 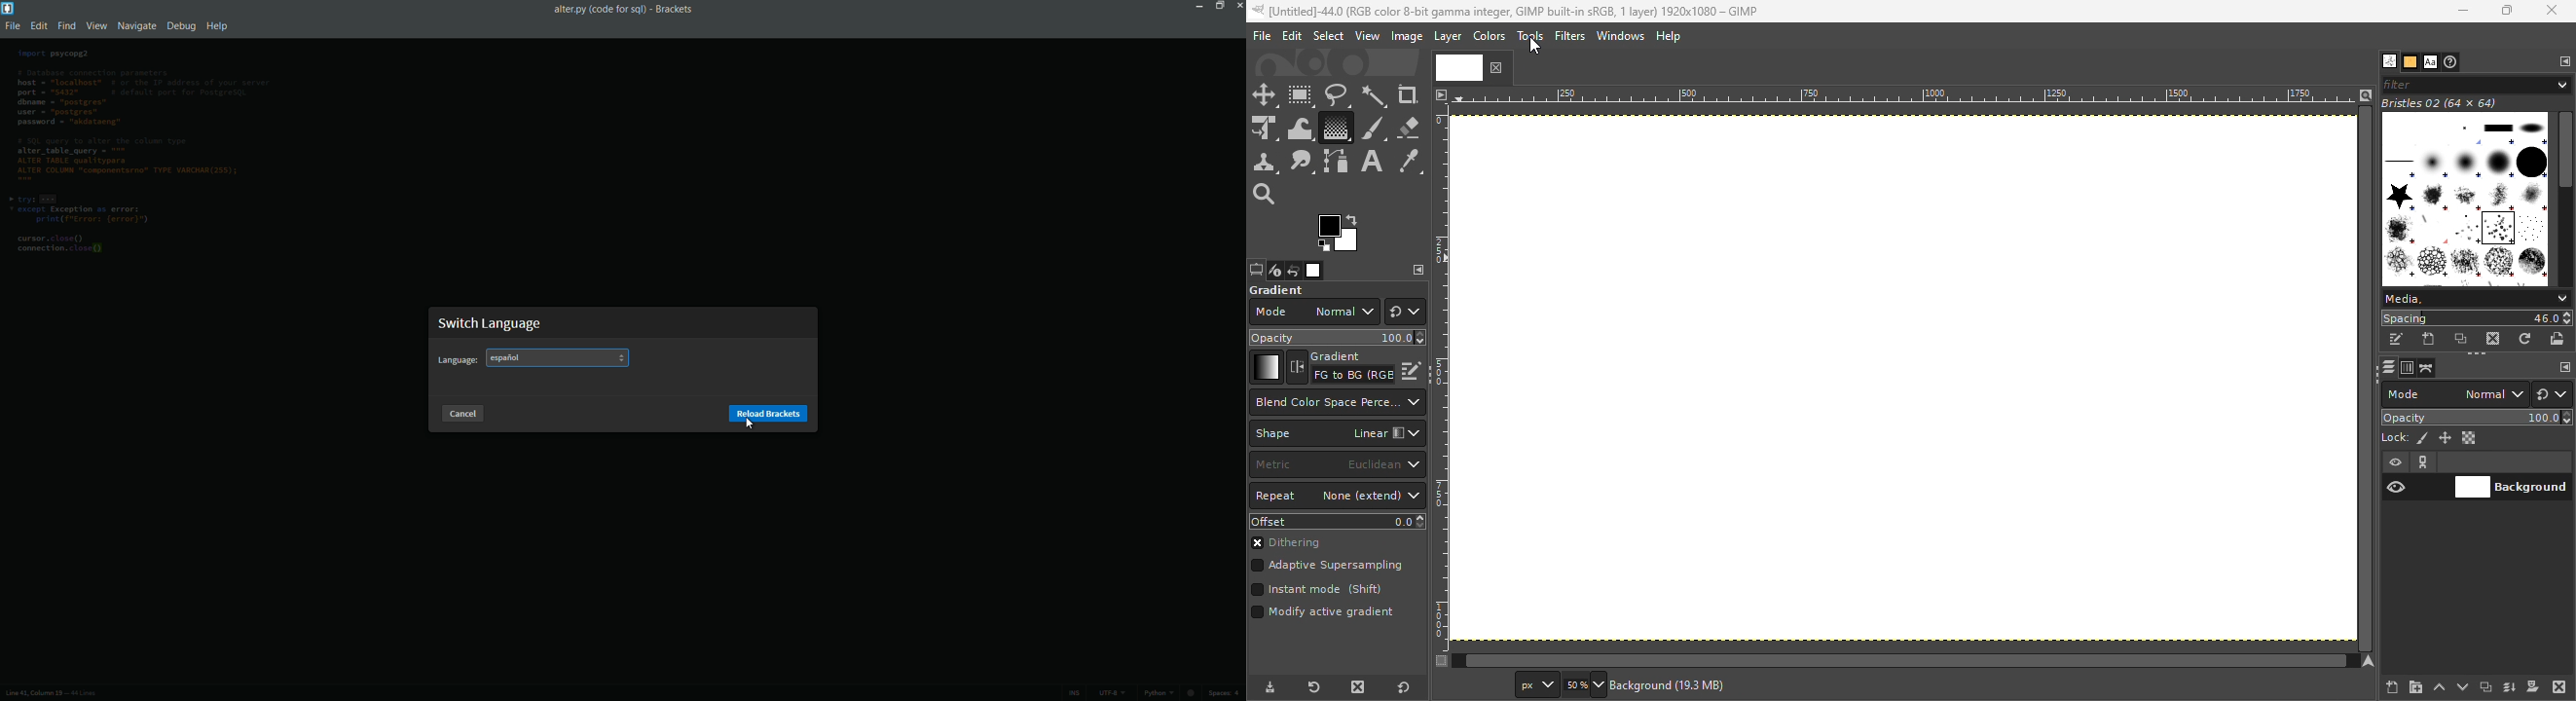 What do you see at coordinates (67, 26) in the screenshot?
I see `find menu` at bounding box center [67, 26].